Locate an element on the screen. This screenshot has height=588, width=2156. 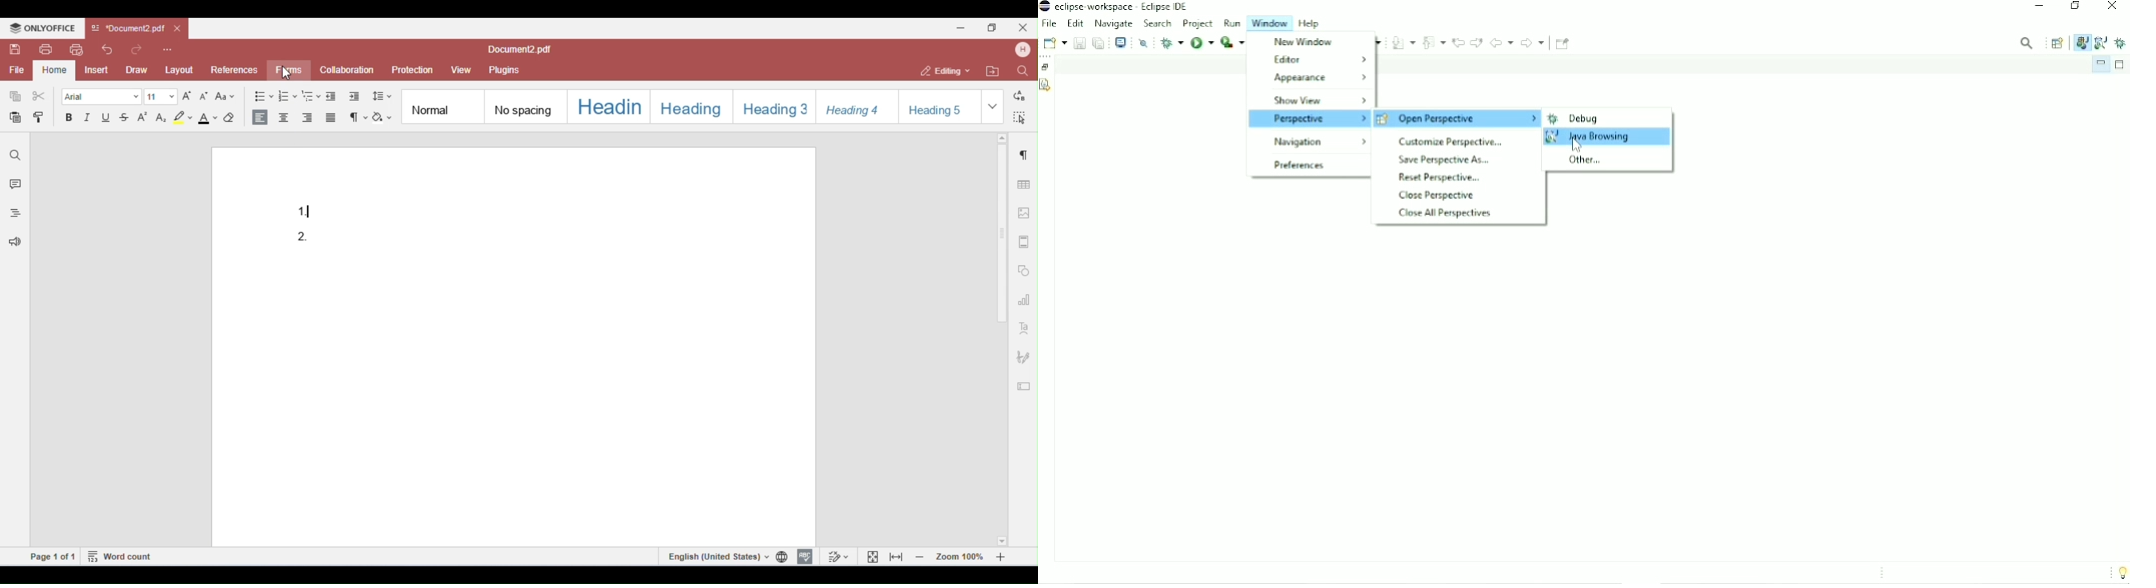
New window is located at coordinates (1302, 42).